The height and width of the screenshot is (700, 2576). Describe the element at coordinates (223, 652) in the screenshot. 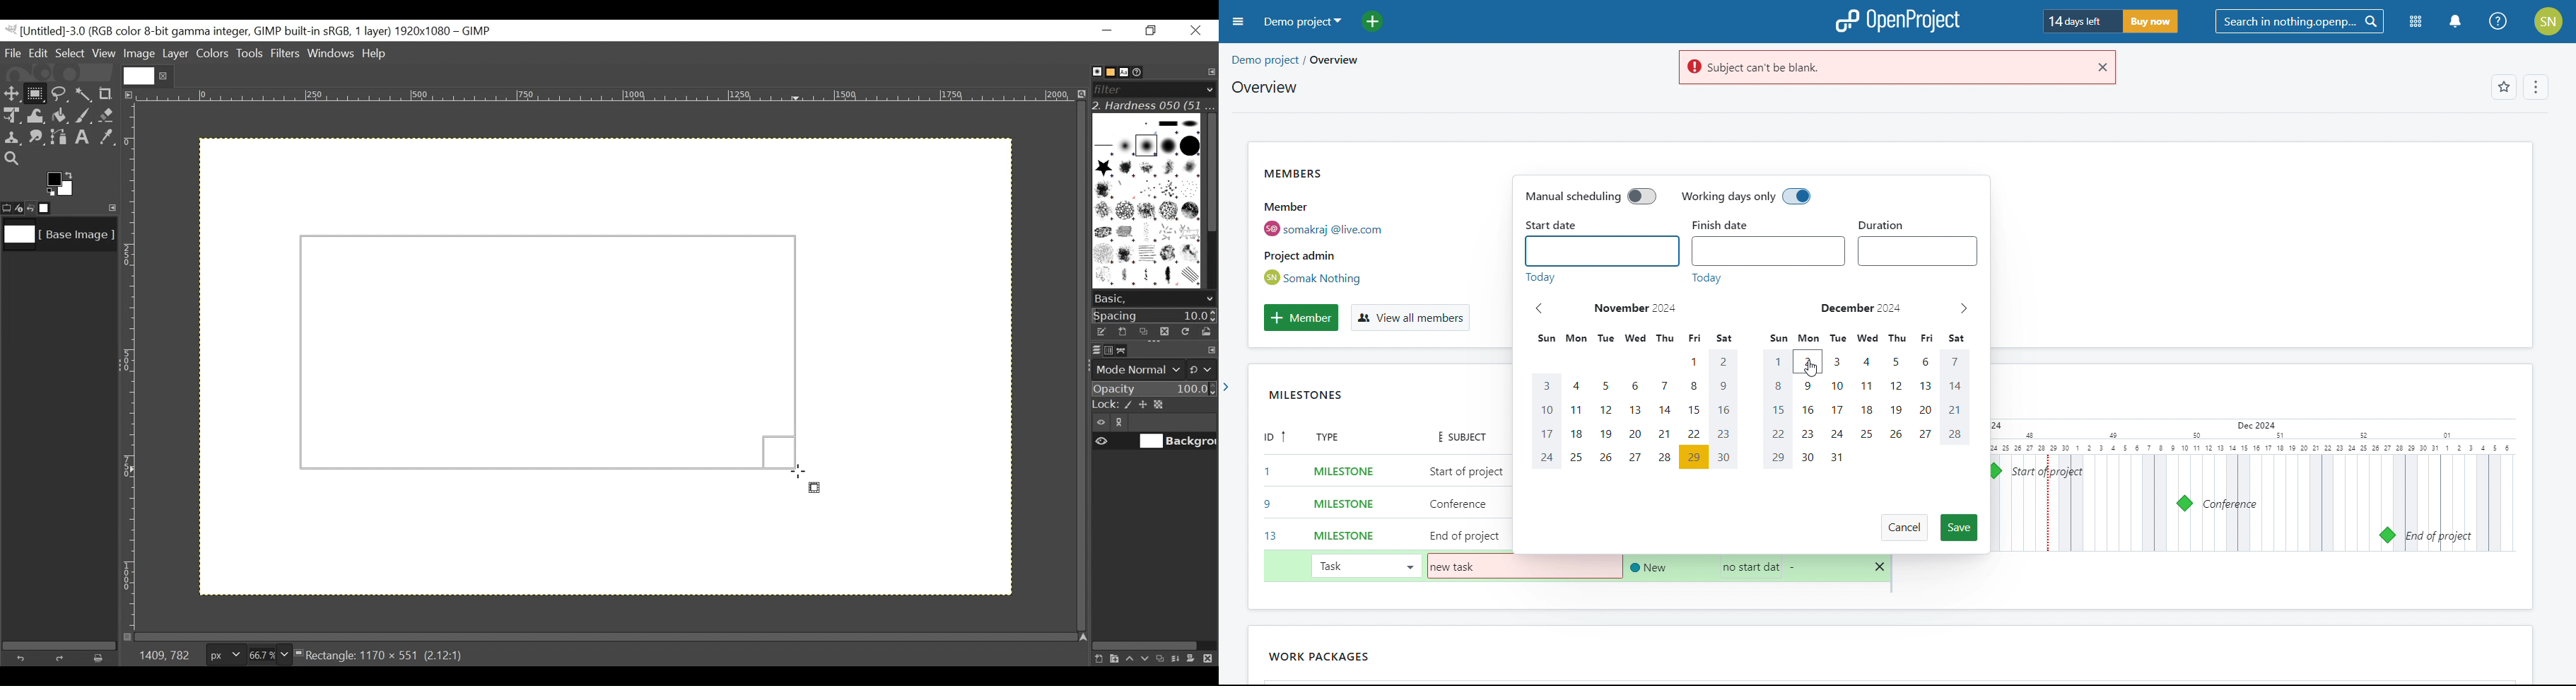

I see `Pixels` at that location.